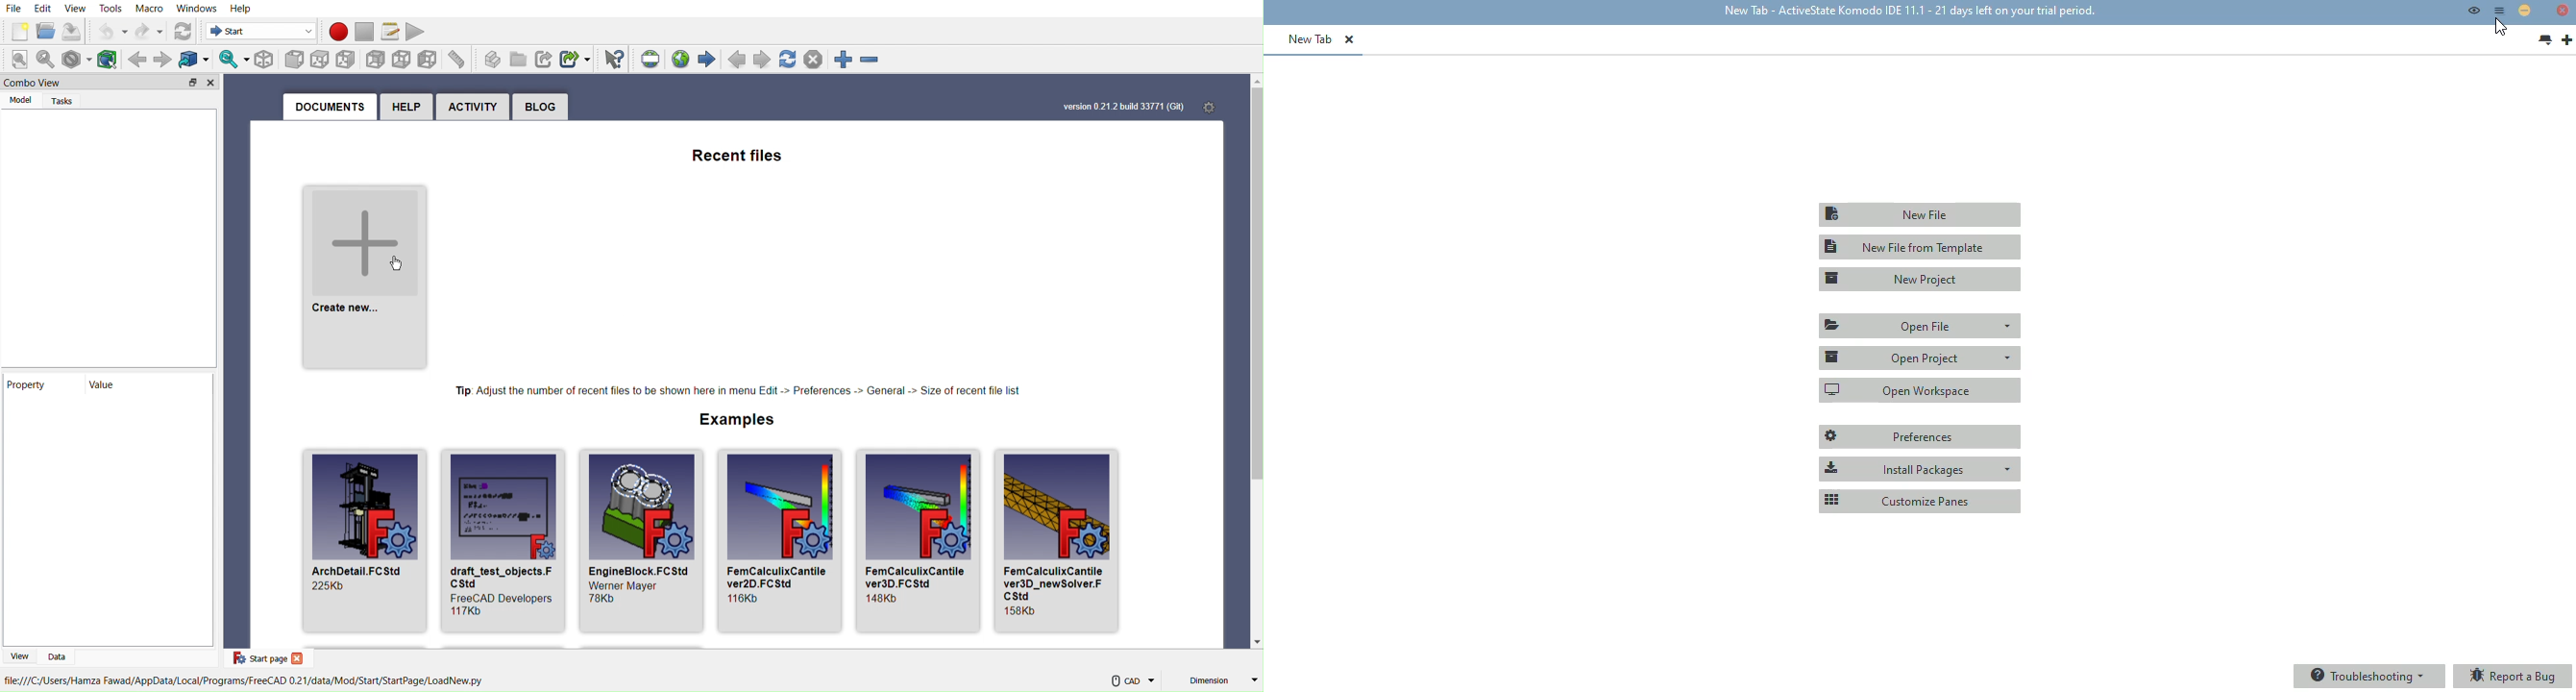 The height and width of the screenshot is (700, 2576). I want to click on Display the start of browser view, so click(710, 59).